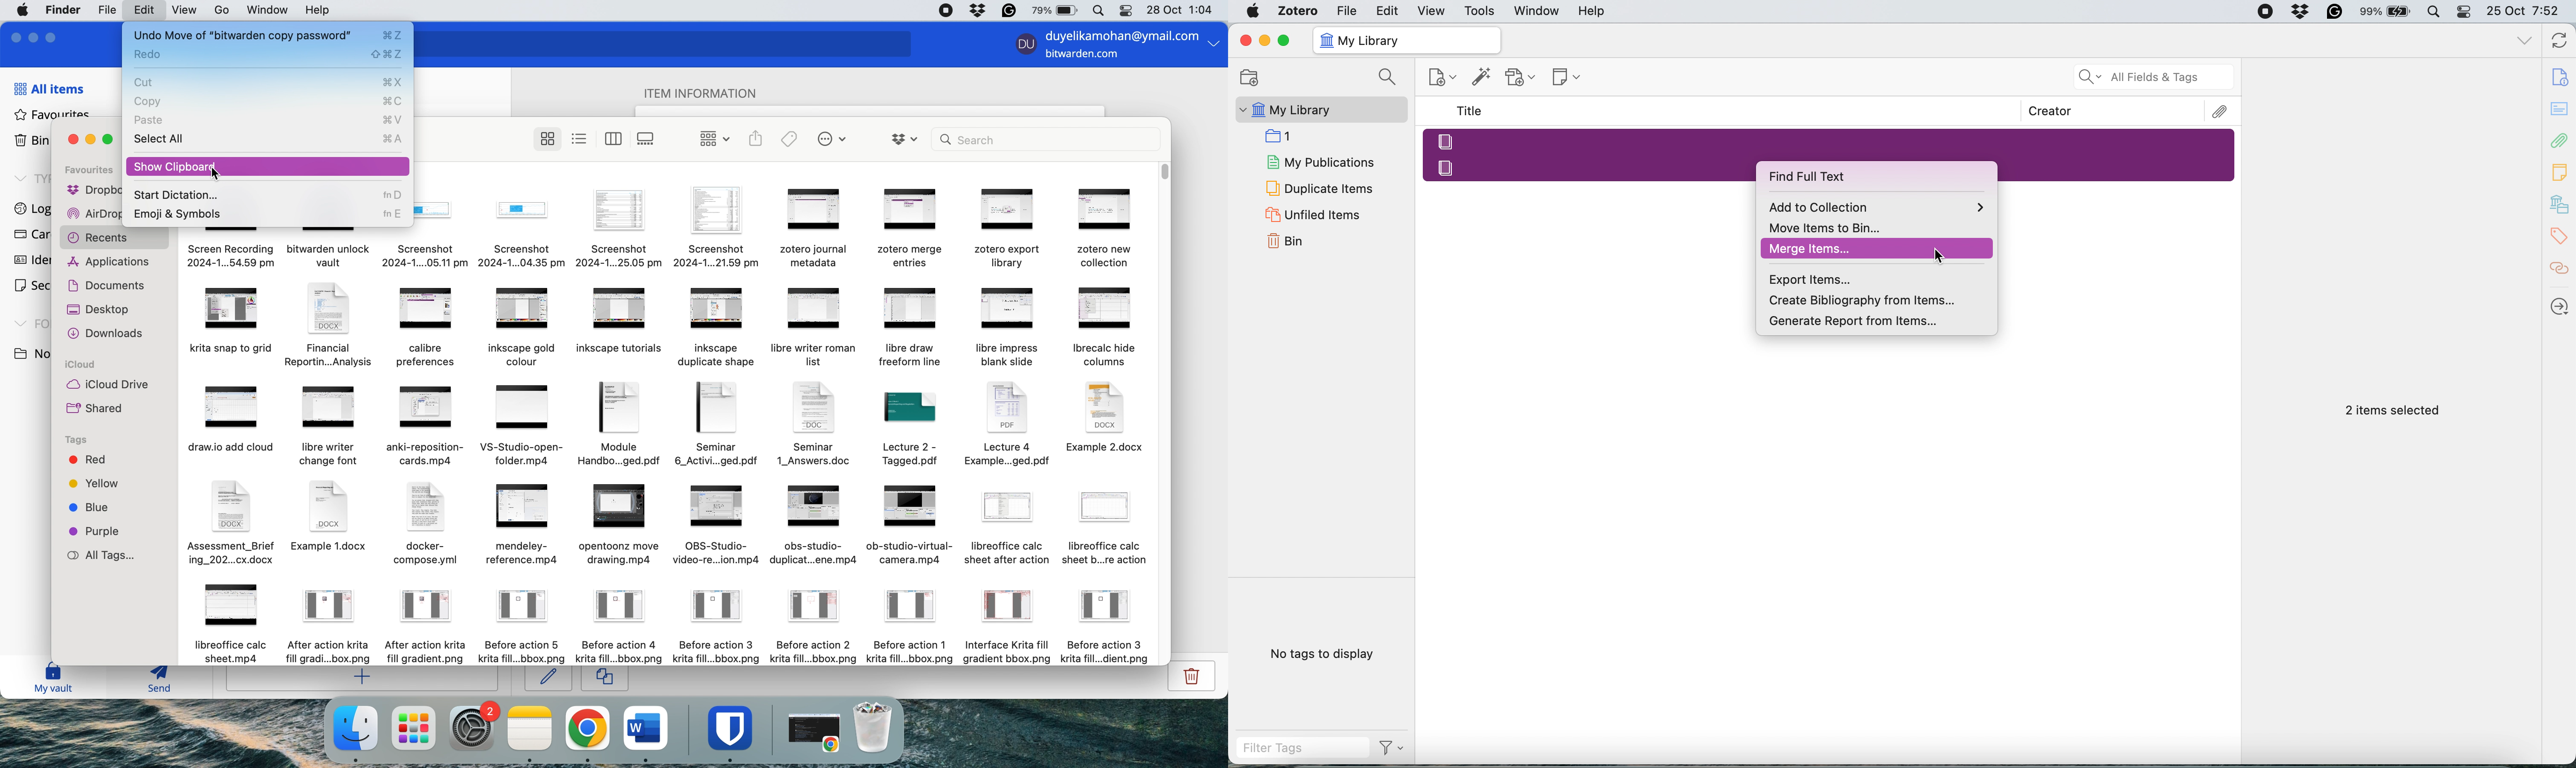 This screenshot has width=2576, height=784. Describe the element at coordinates (1521, 77) in the screenshot. I see `Add Attachment` at that location.